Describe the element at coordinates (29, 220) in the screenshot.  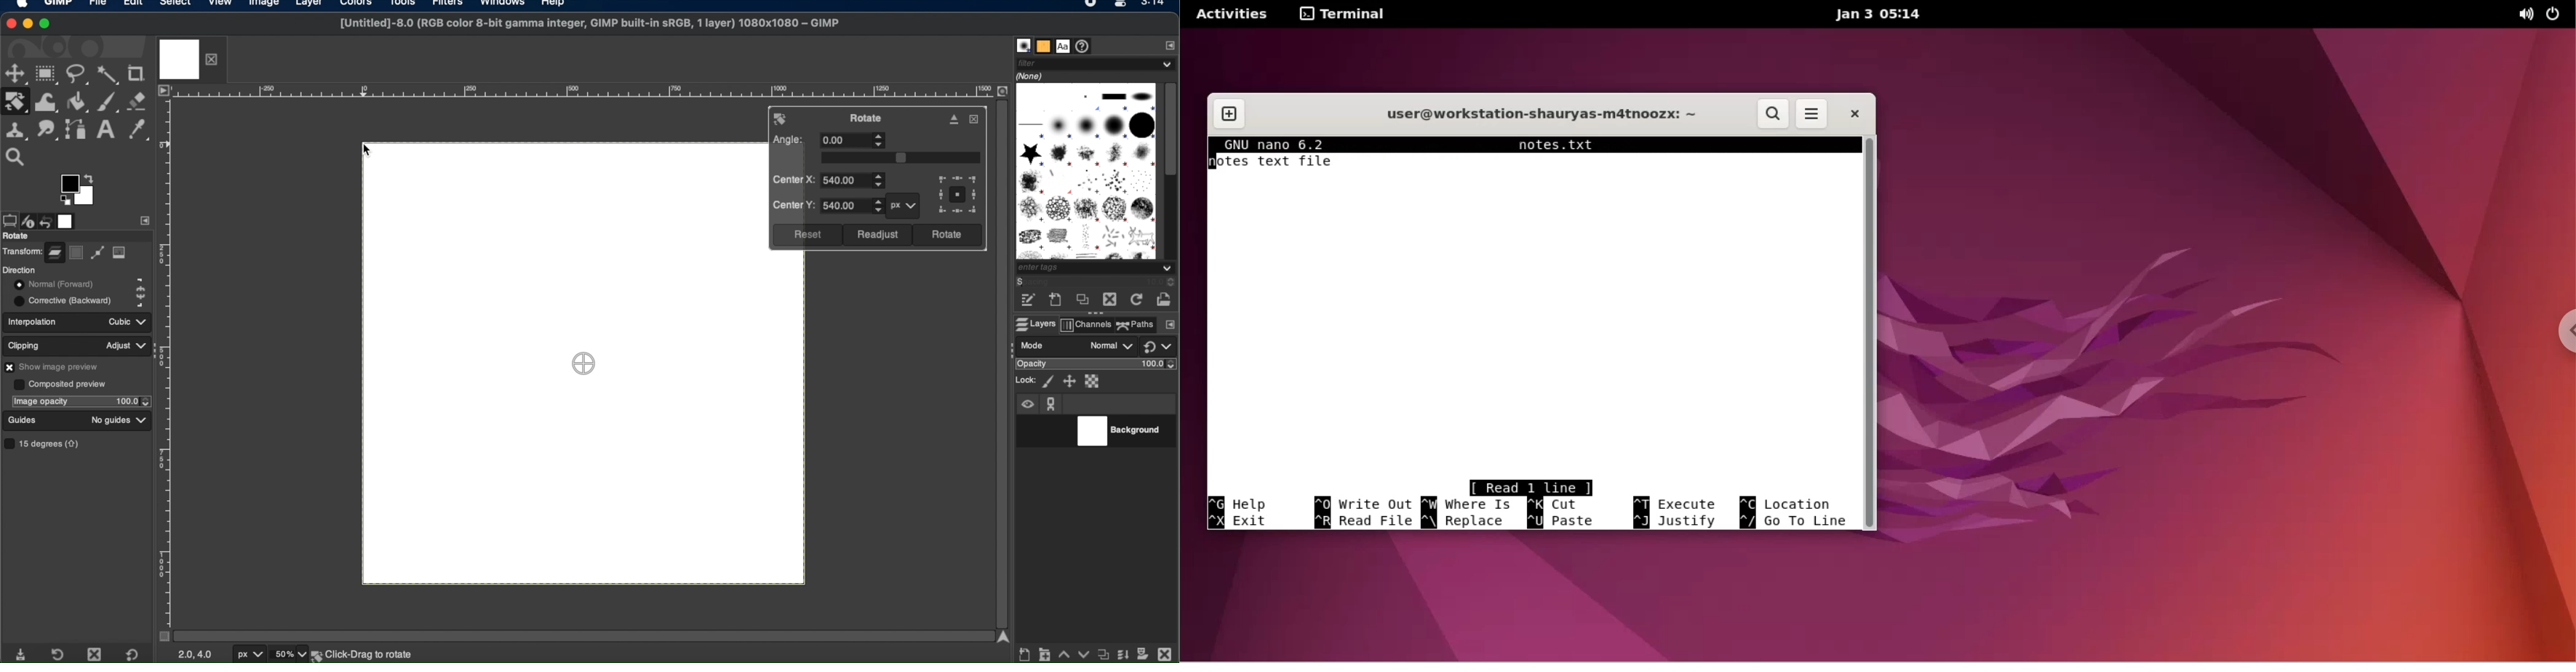
I see `device status` at that location.